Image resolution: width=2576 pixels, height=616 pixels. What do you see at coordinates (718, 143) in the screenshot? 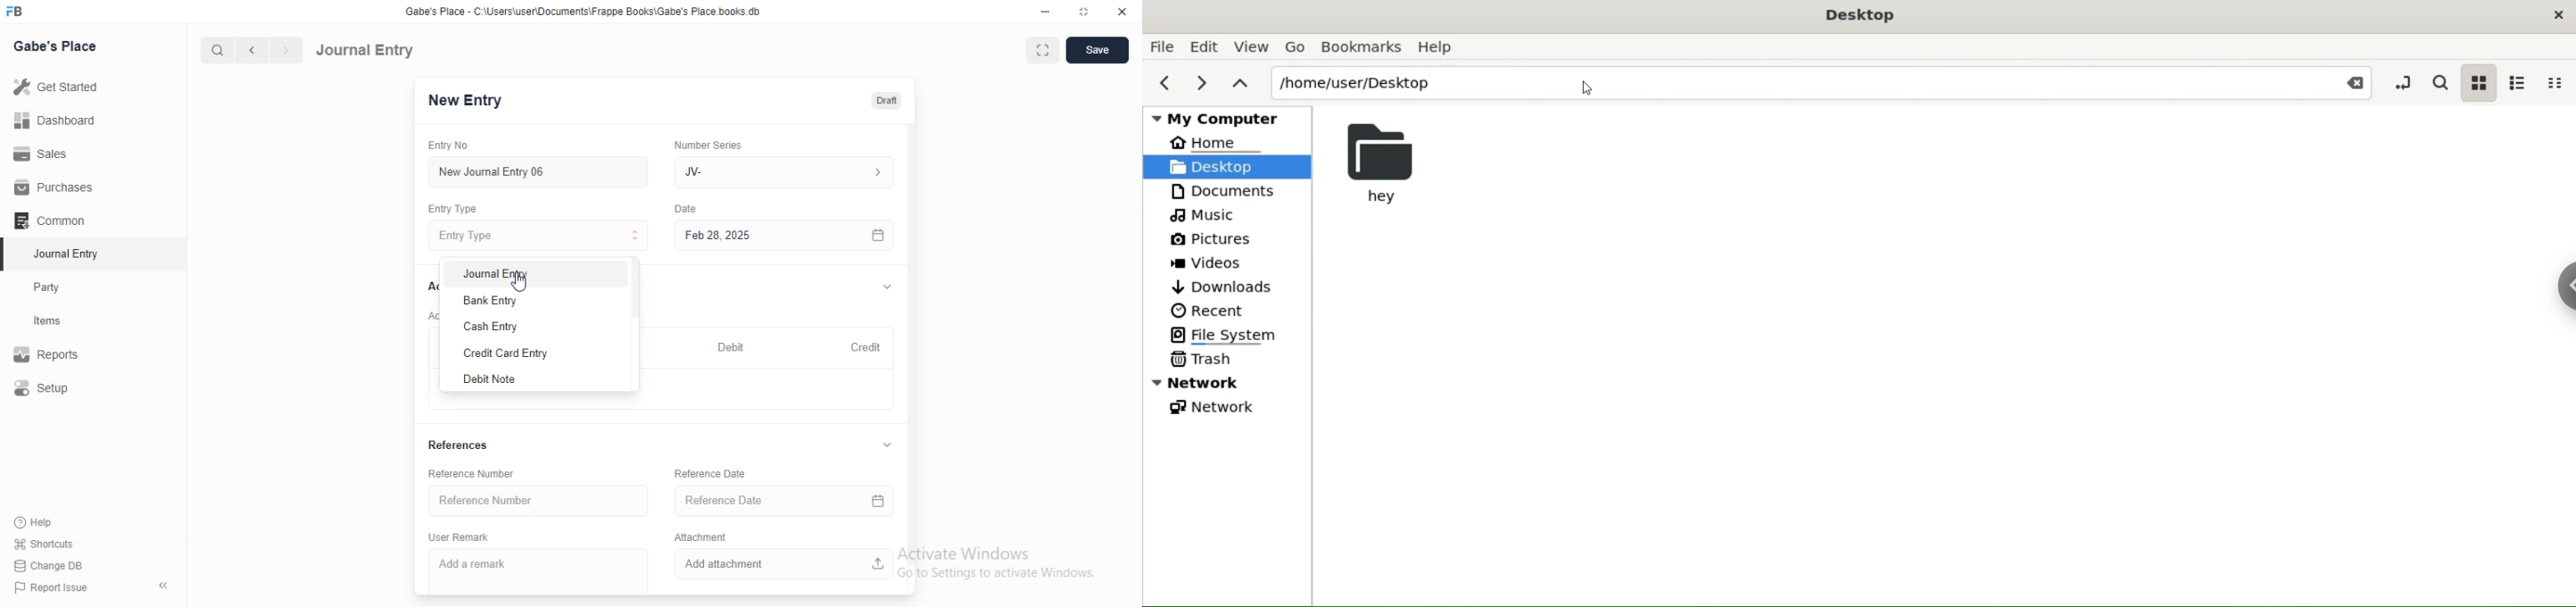
I see `‘Number Series` at bounding box center [718, 143].